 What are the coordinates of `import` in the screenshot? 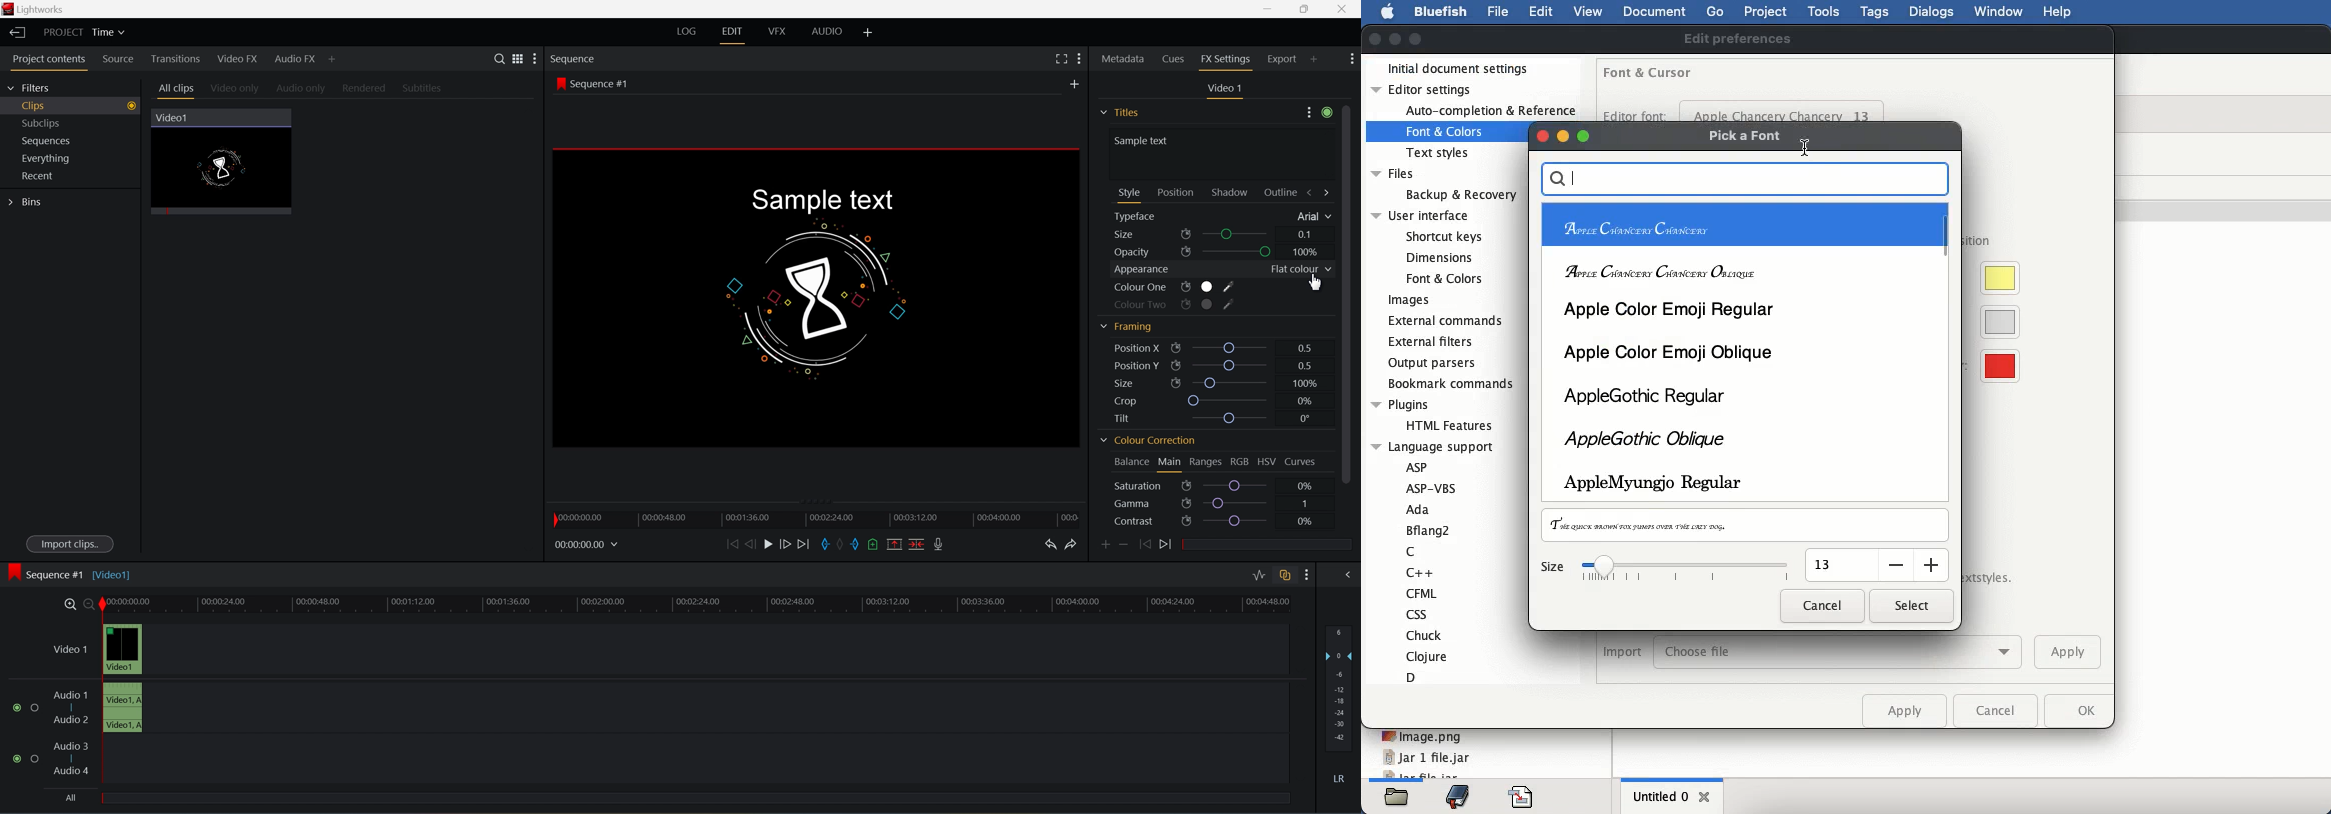 It's located at (1623, 652).